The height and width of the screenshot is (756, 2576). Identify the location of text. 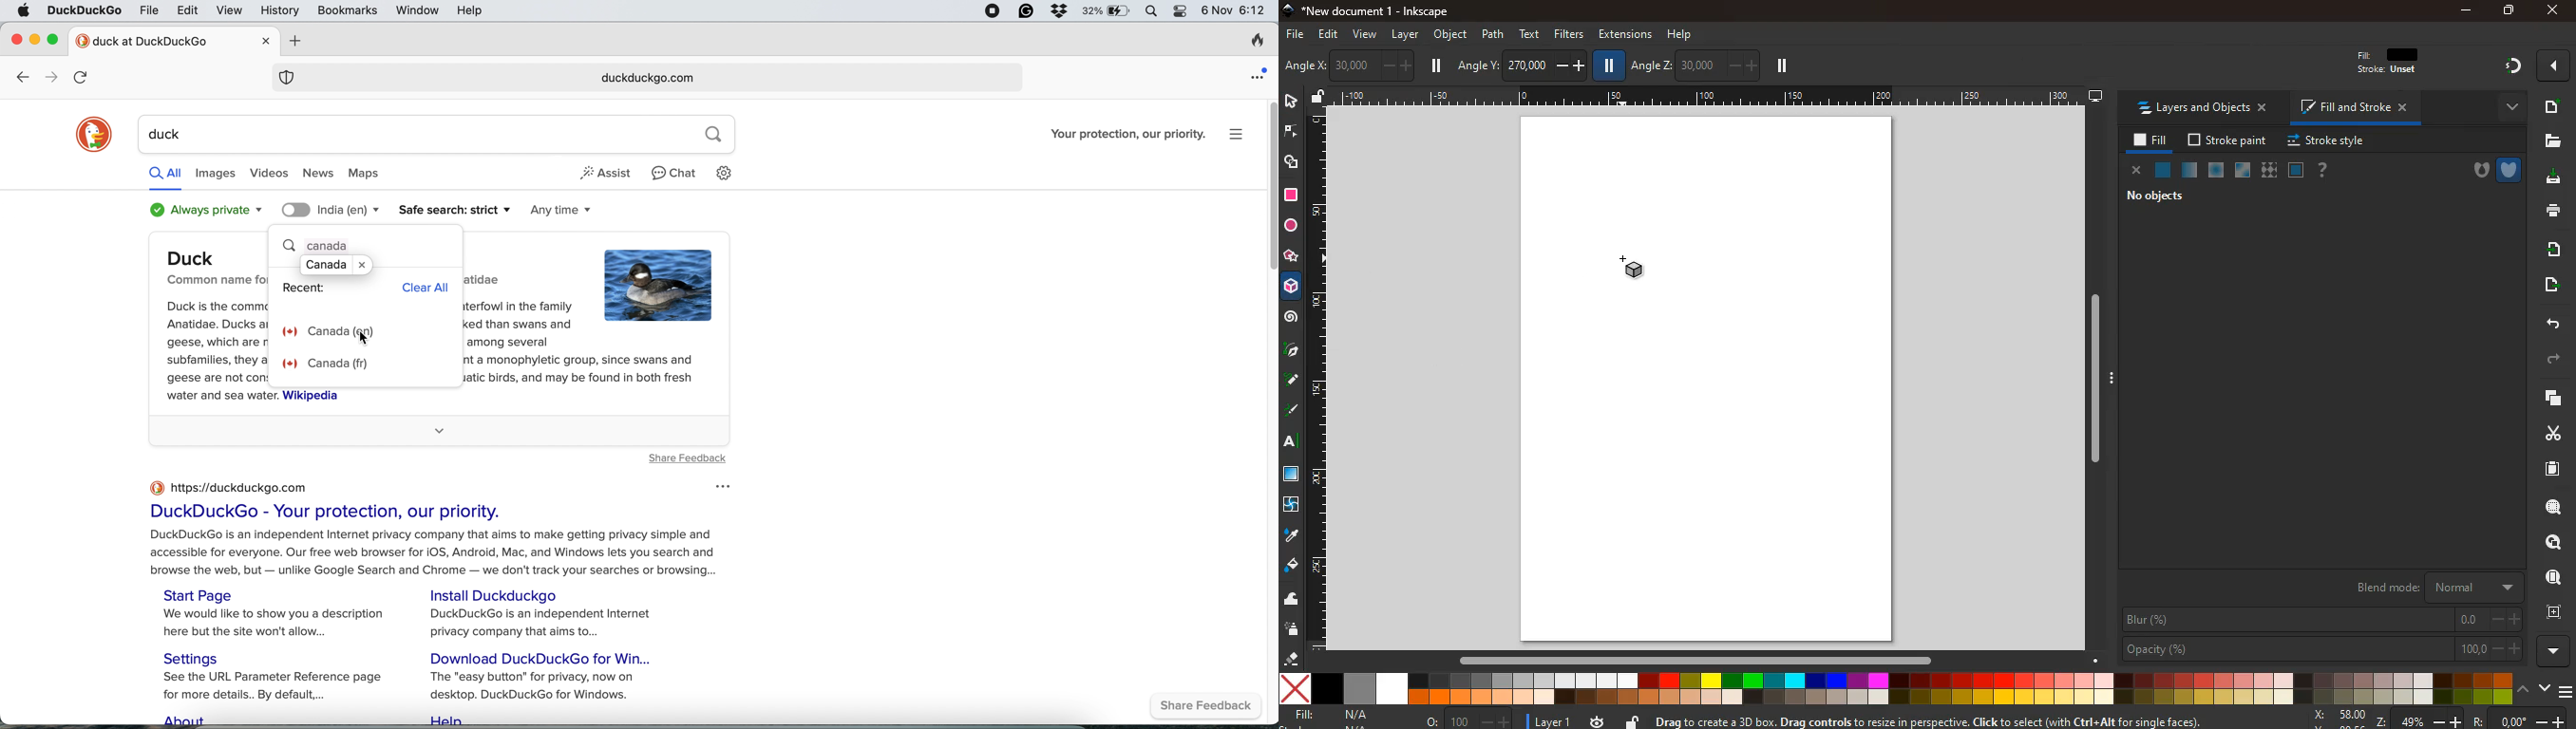
(1531, 33).